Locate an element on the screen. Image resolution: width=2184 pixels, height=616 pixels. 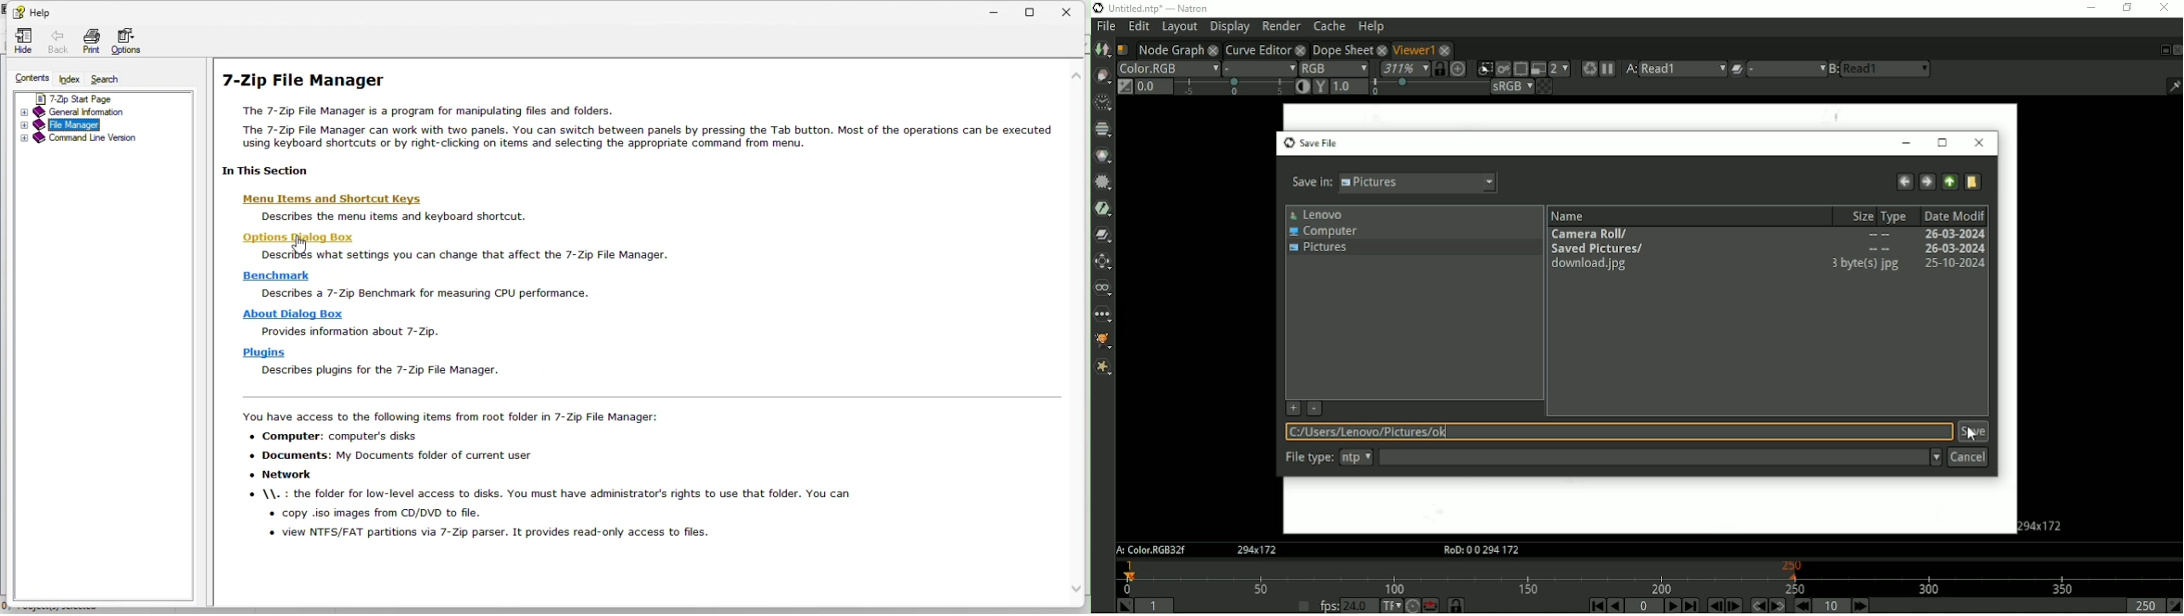
Saved Pictures/ is located at coordinates (1768, 250).